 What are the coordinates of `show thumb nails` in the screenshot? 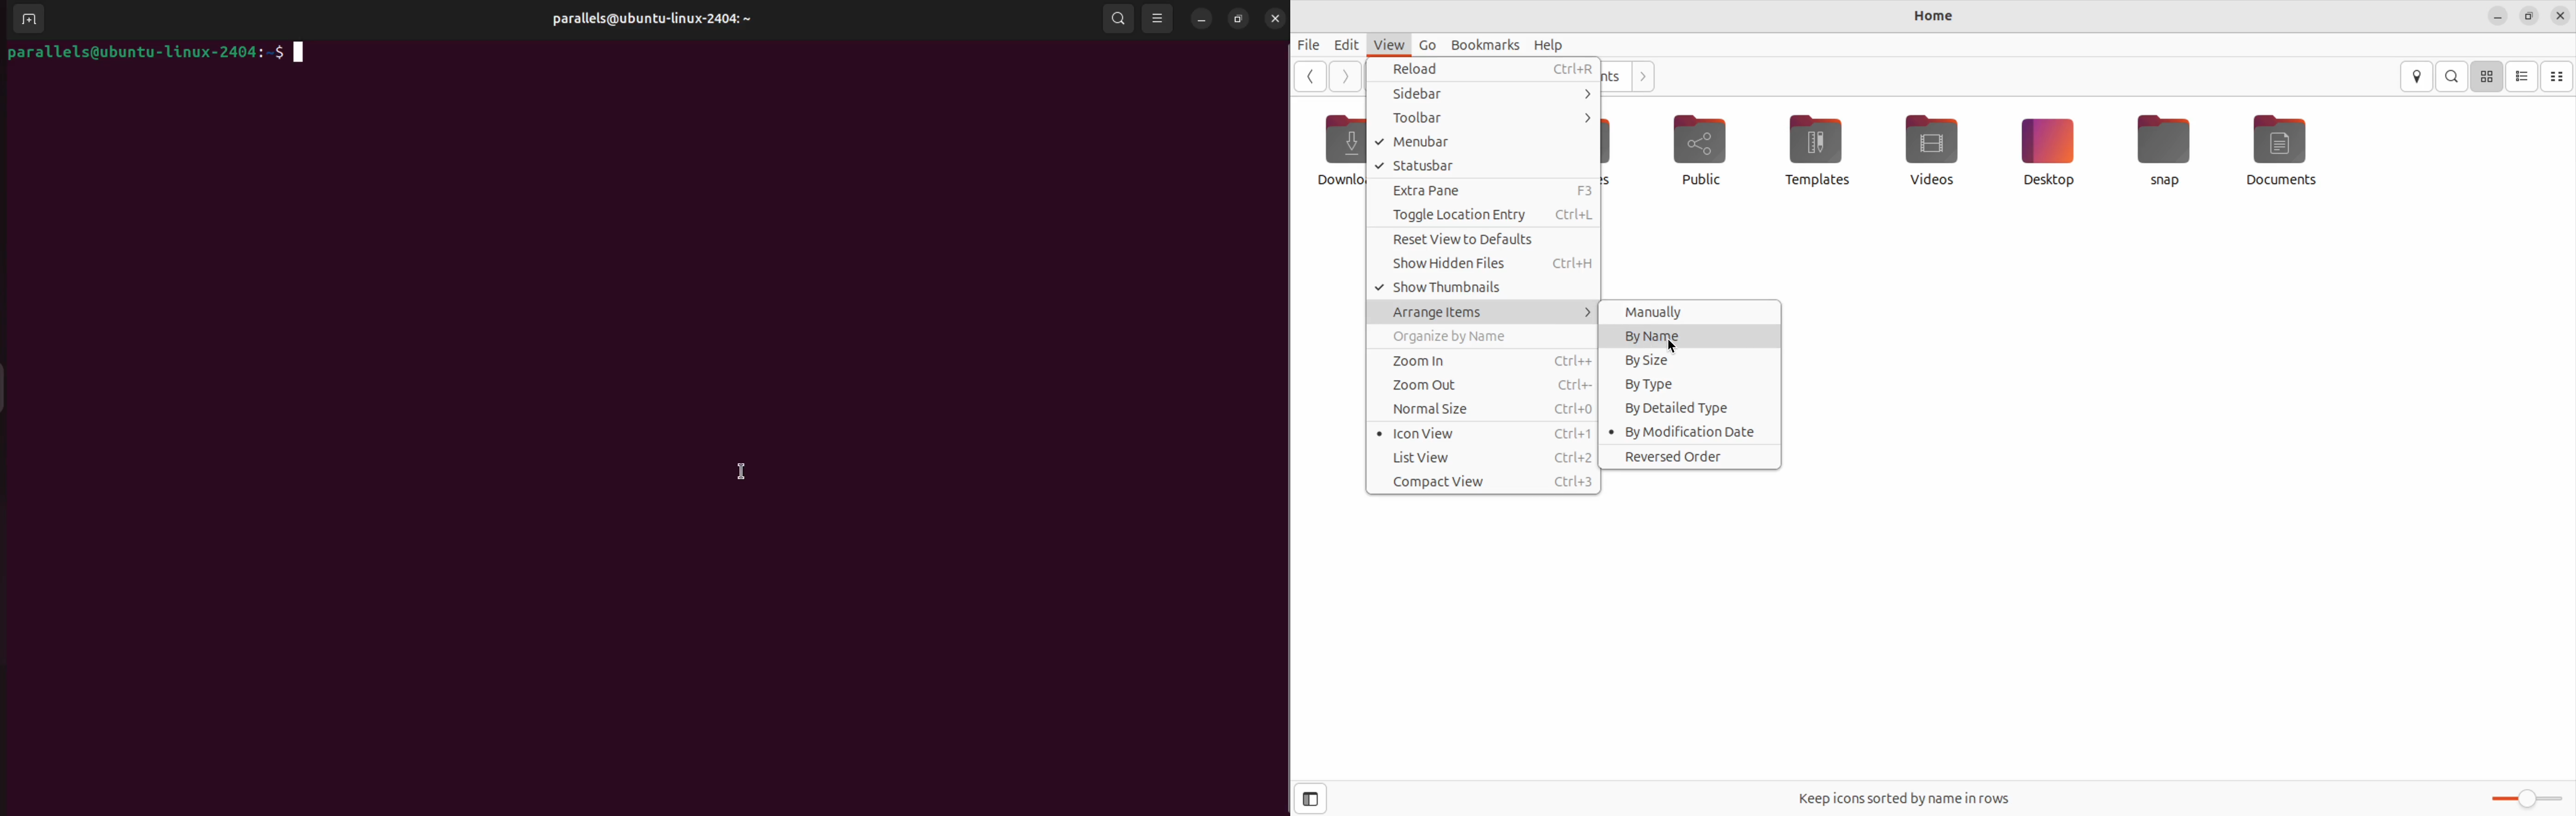 It's located at (1484, 289).